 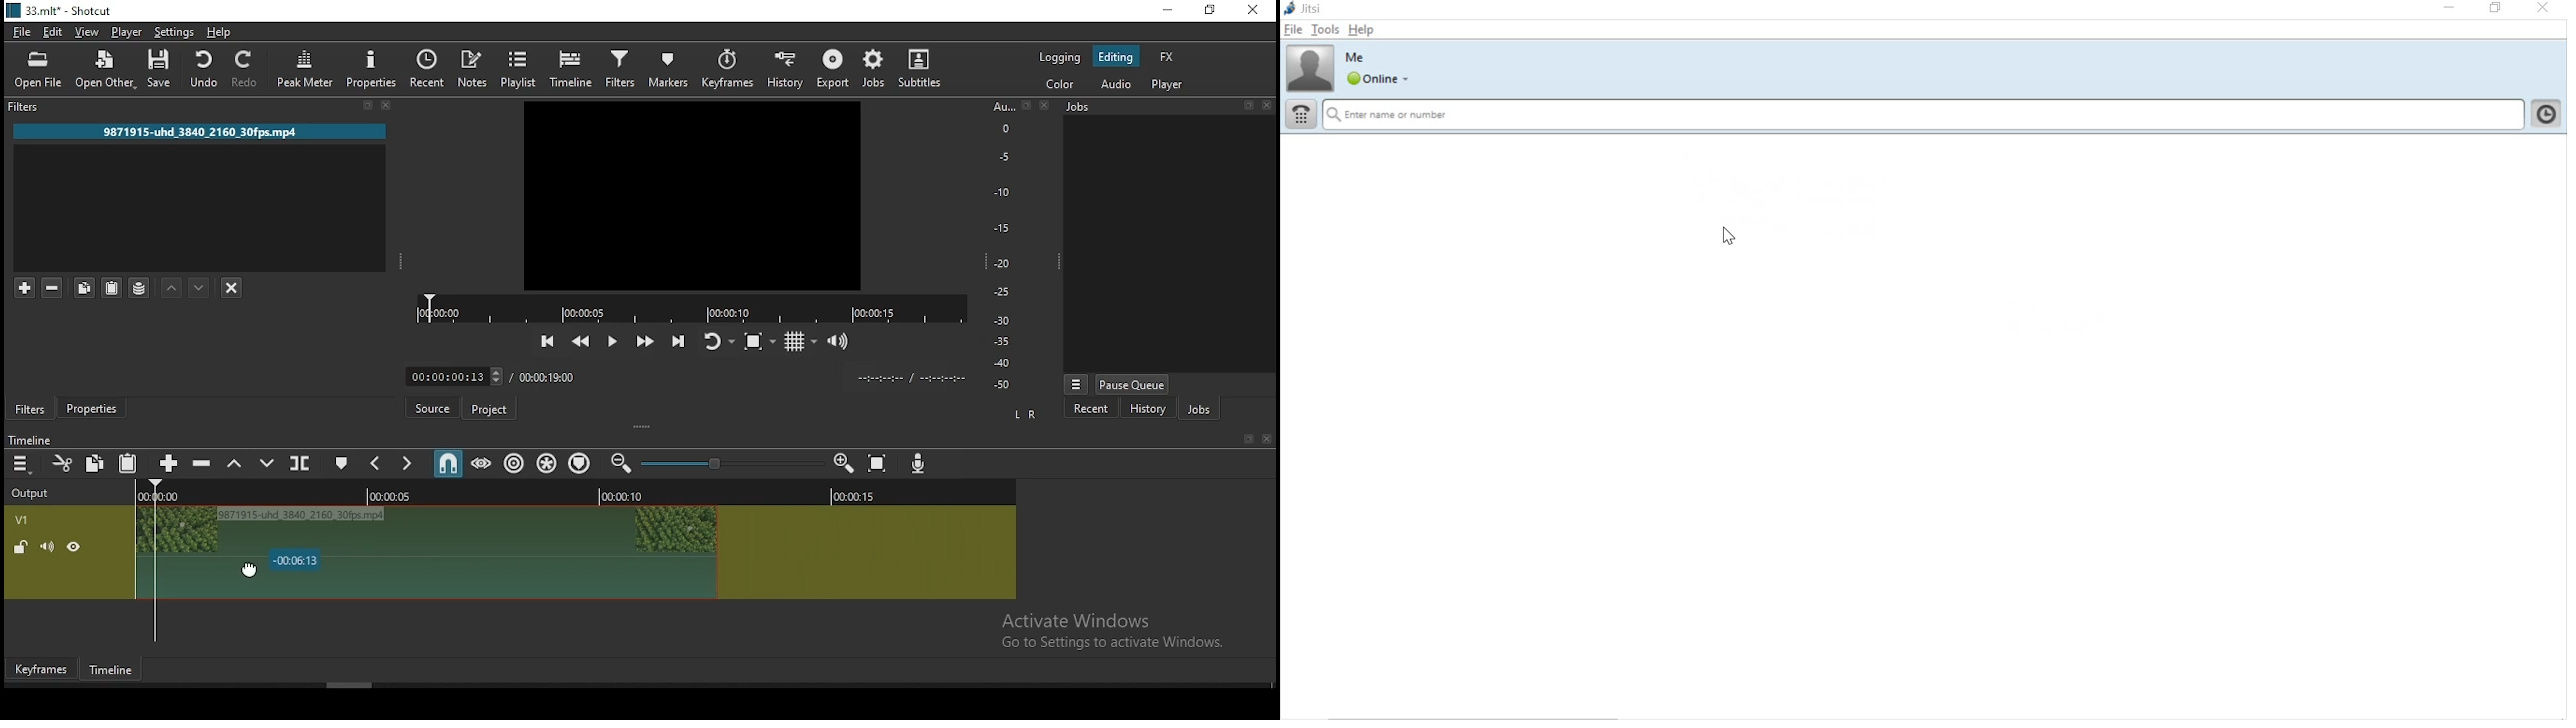 I want to click on play quickly backward, so click(x=583, y=341).